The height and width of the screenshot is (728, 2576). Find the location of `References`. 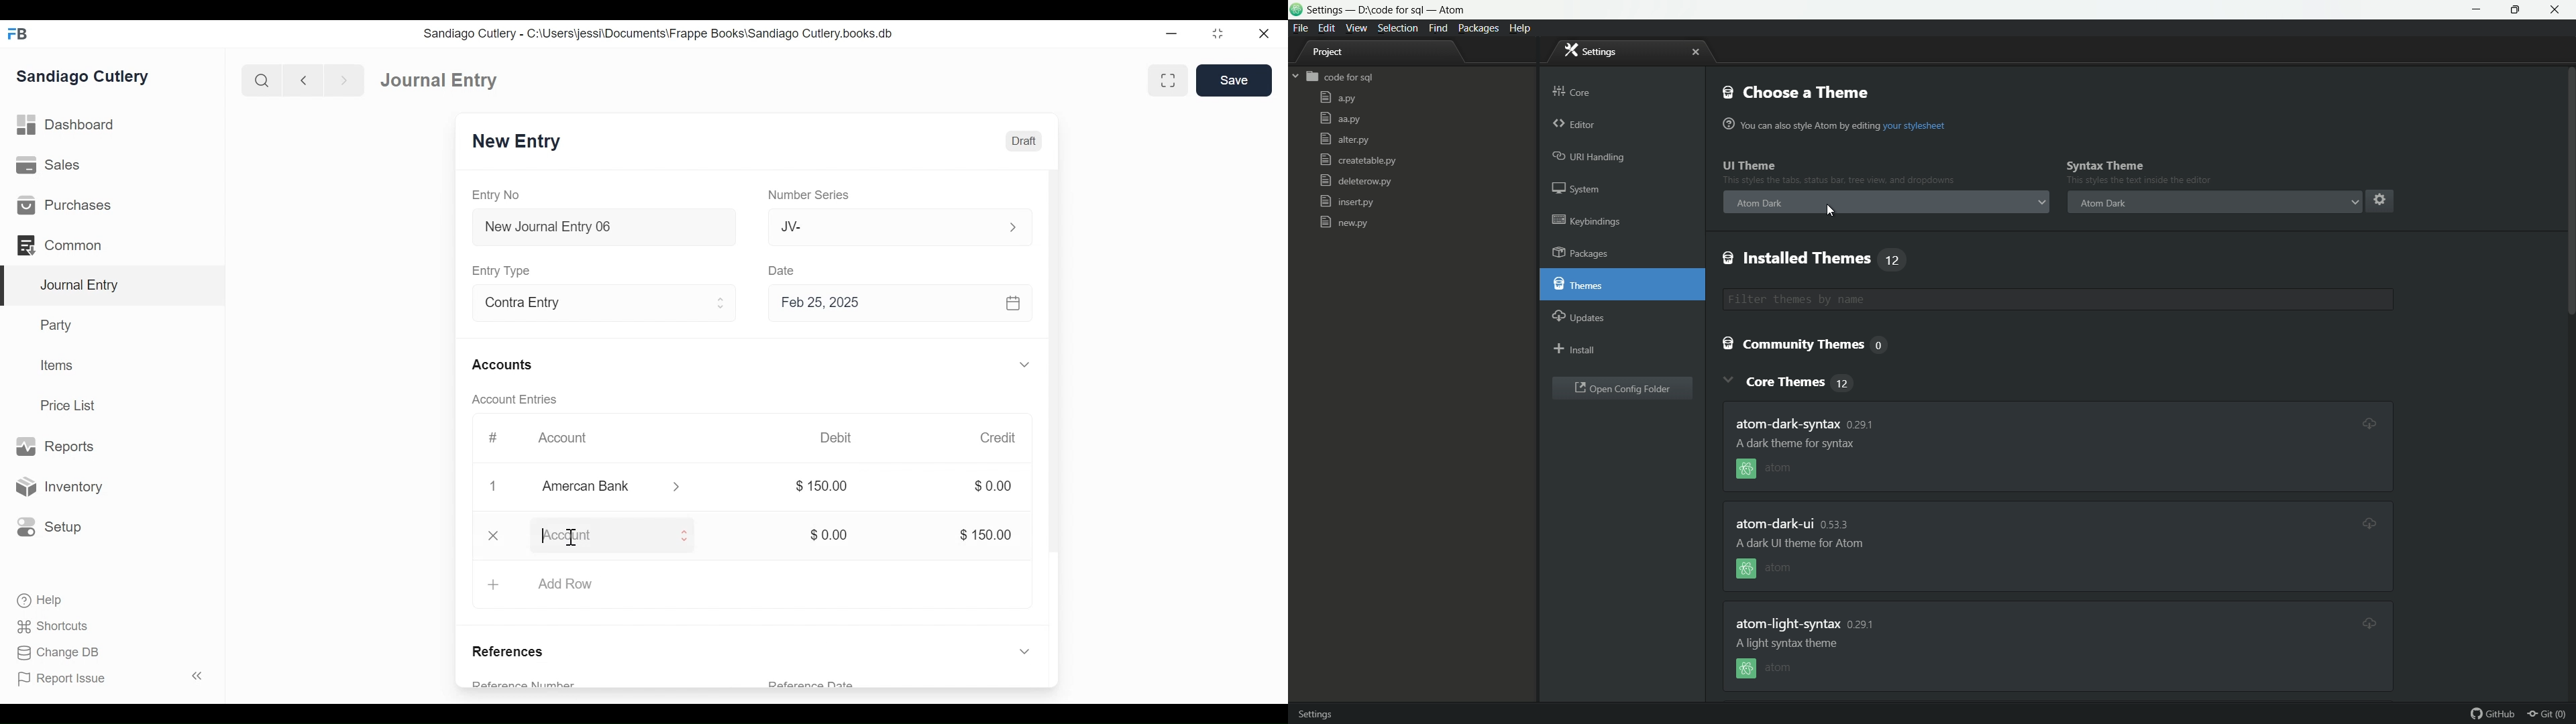

References is located at coordinates (512, 653).